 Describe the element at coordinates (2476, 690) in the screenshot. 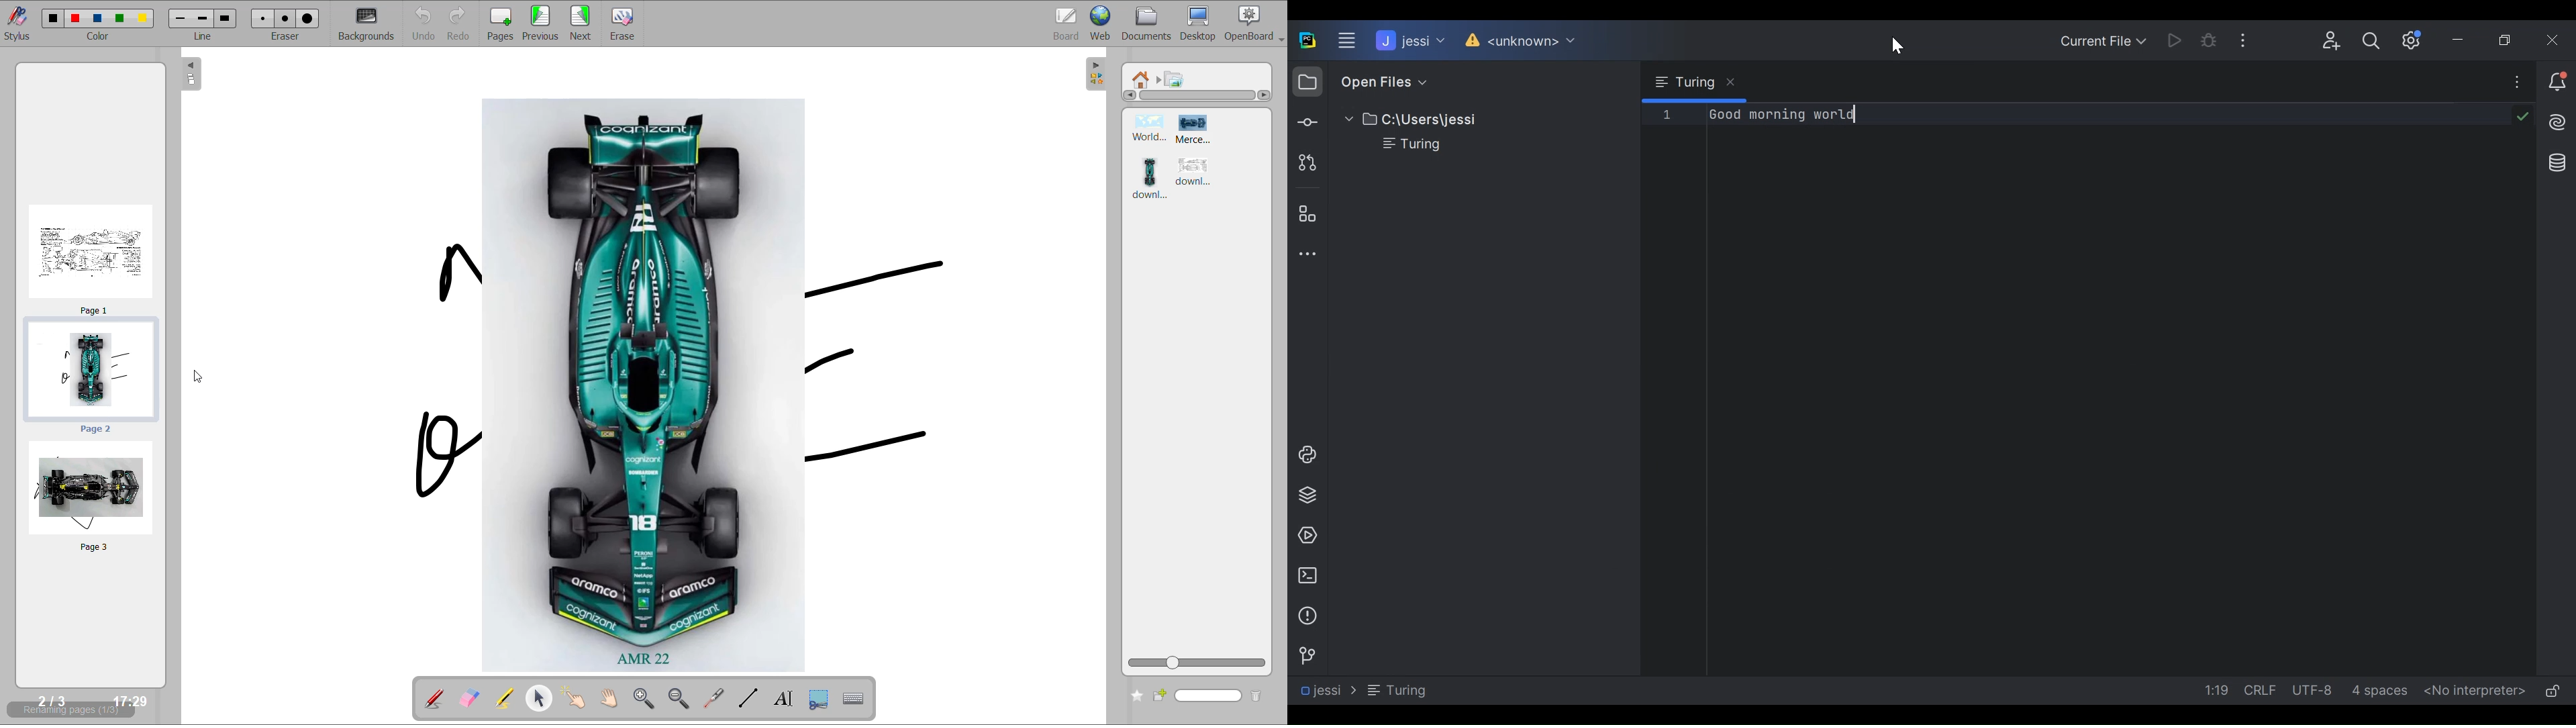

I see `No interpreter` at that location.